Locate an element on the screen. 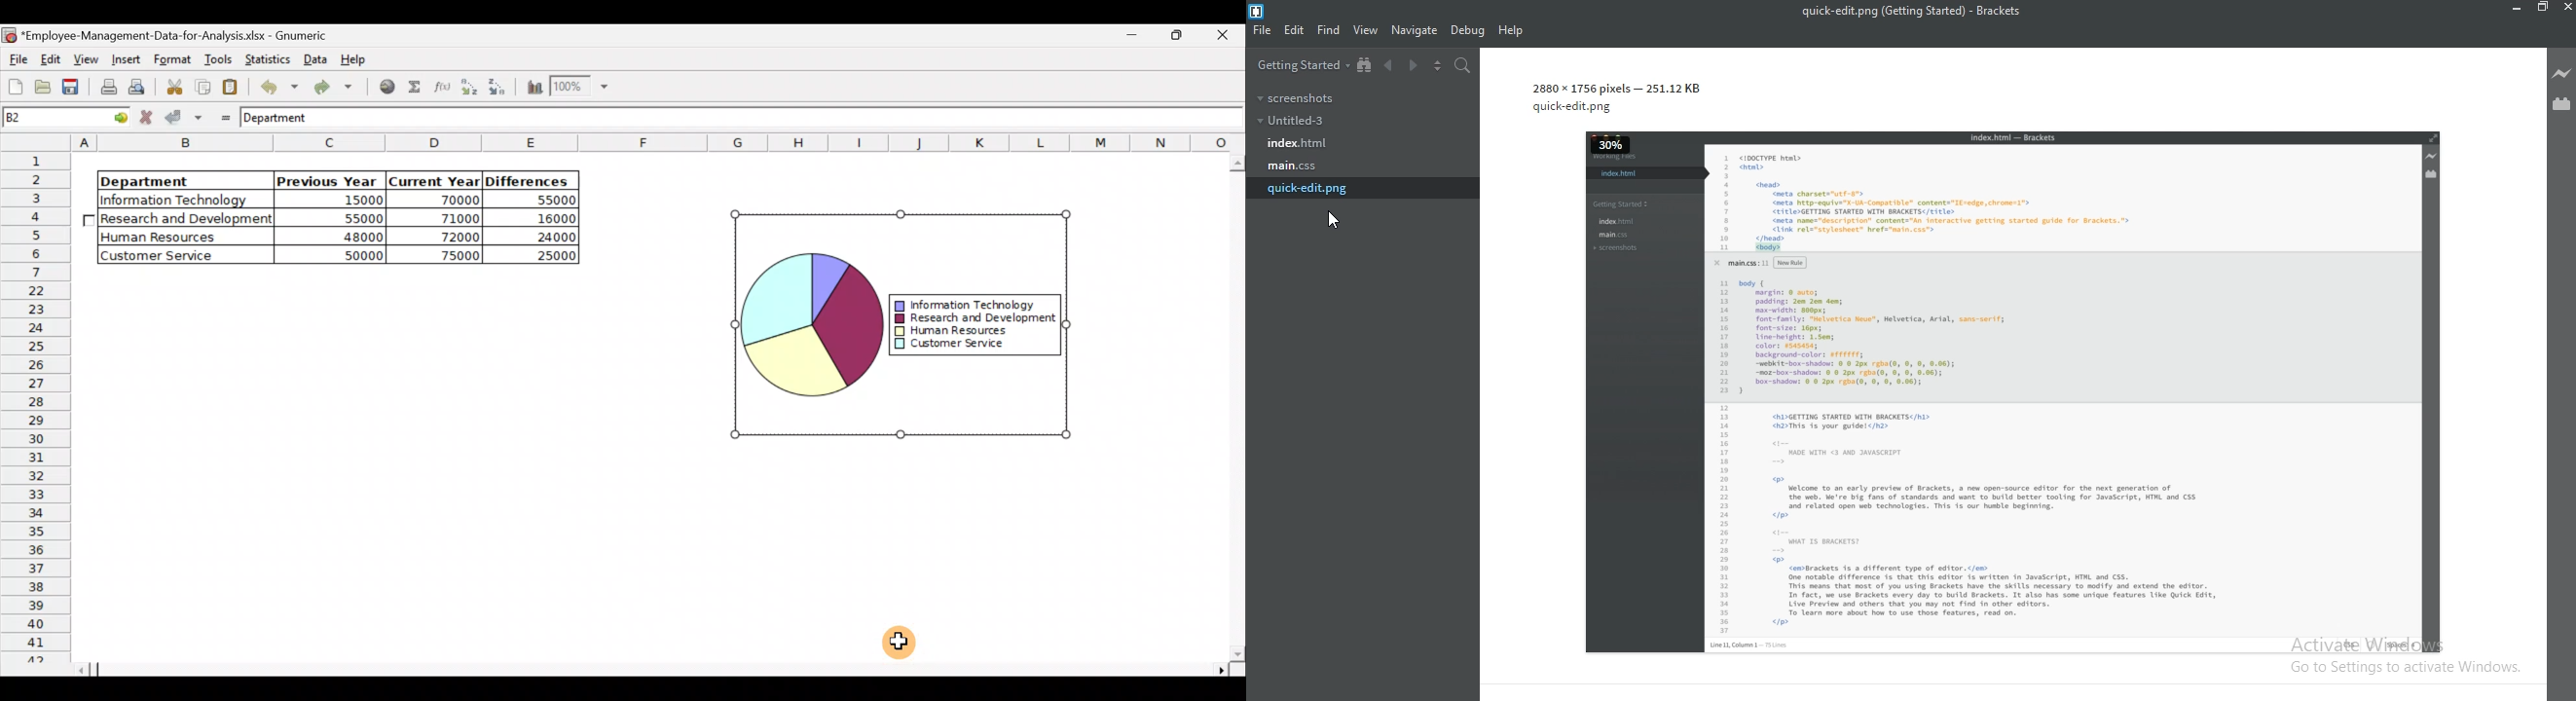  Tools is located at coordinates (215, 58).